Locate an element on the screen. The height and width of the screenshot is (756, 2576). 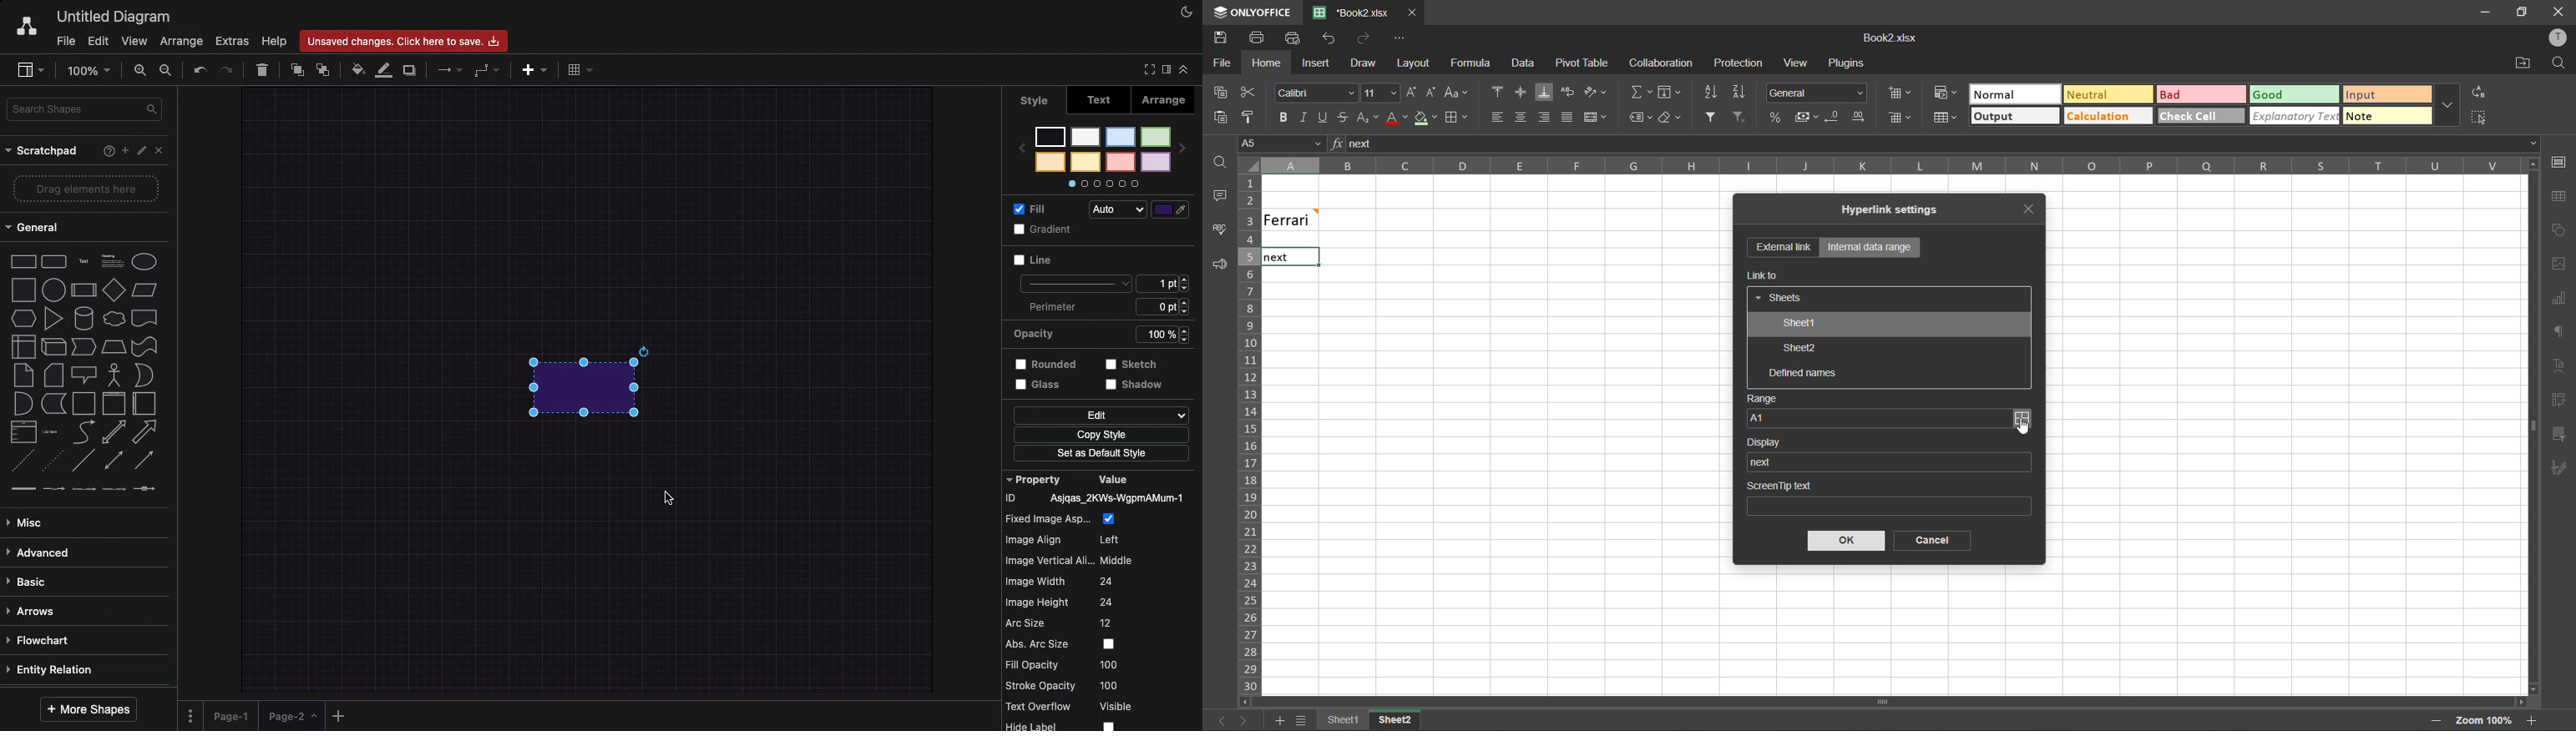
square is located at coordinates (22, 288).